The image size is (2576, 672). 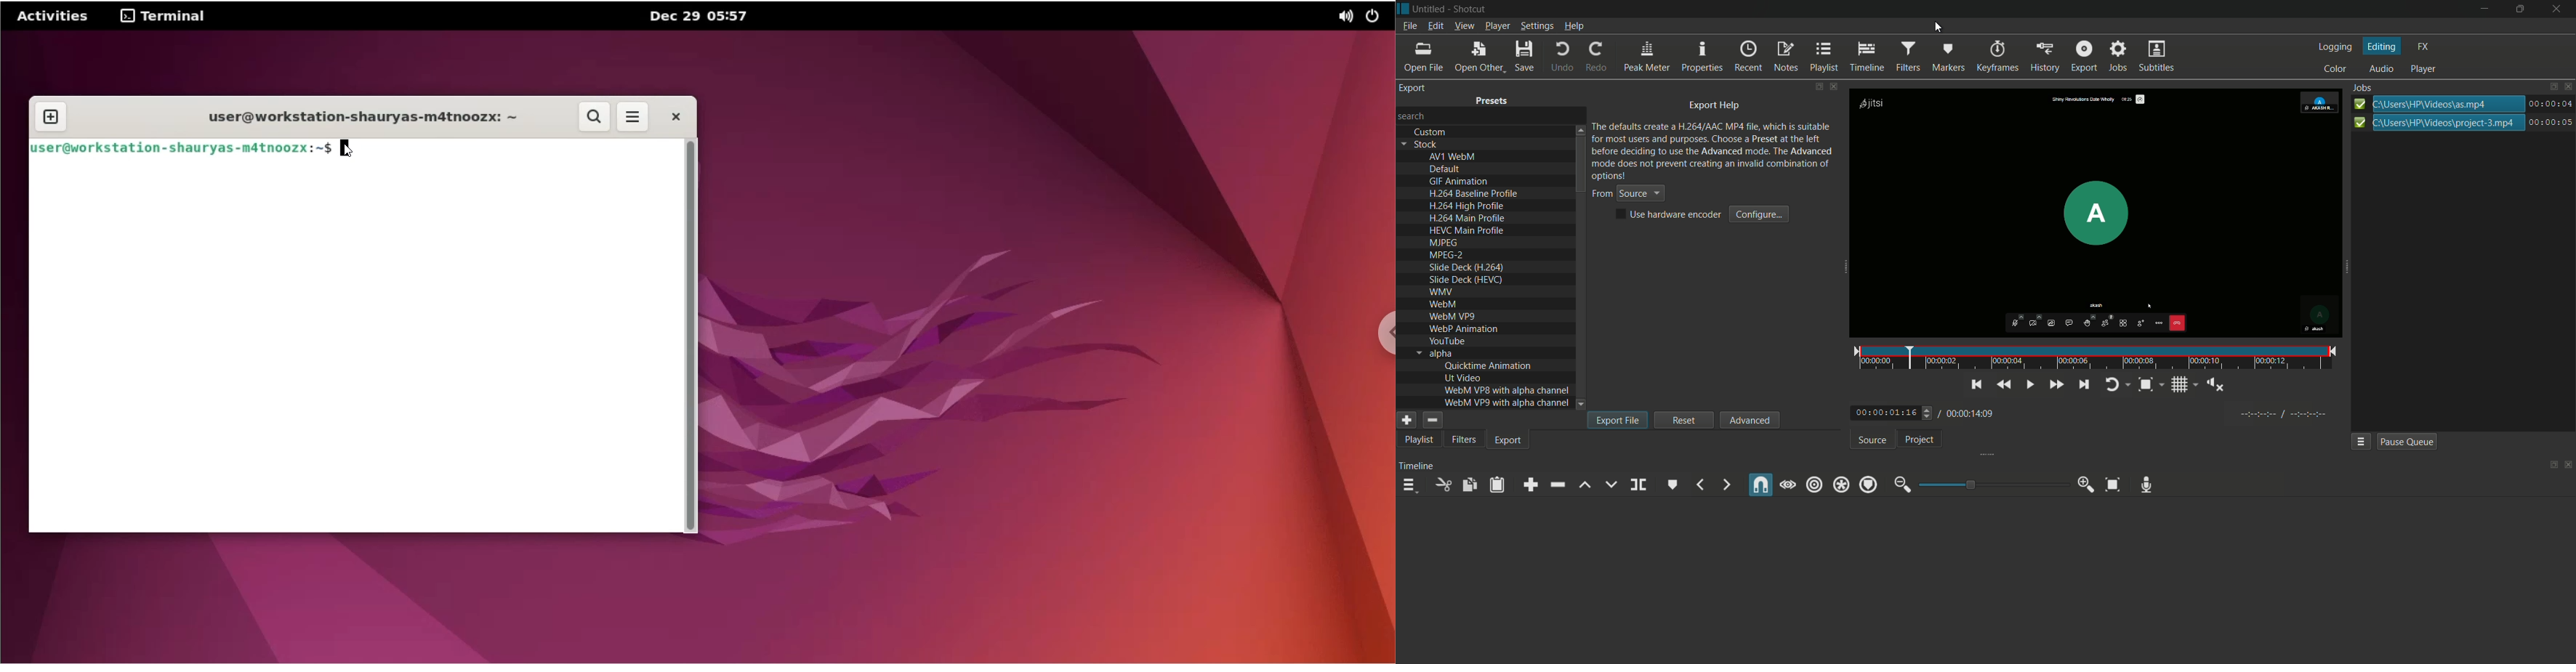 What do you see at coordinates (1418, 90) in the screenshot?
I see `Export` at bounding box center [1418, 90].